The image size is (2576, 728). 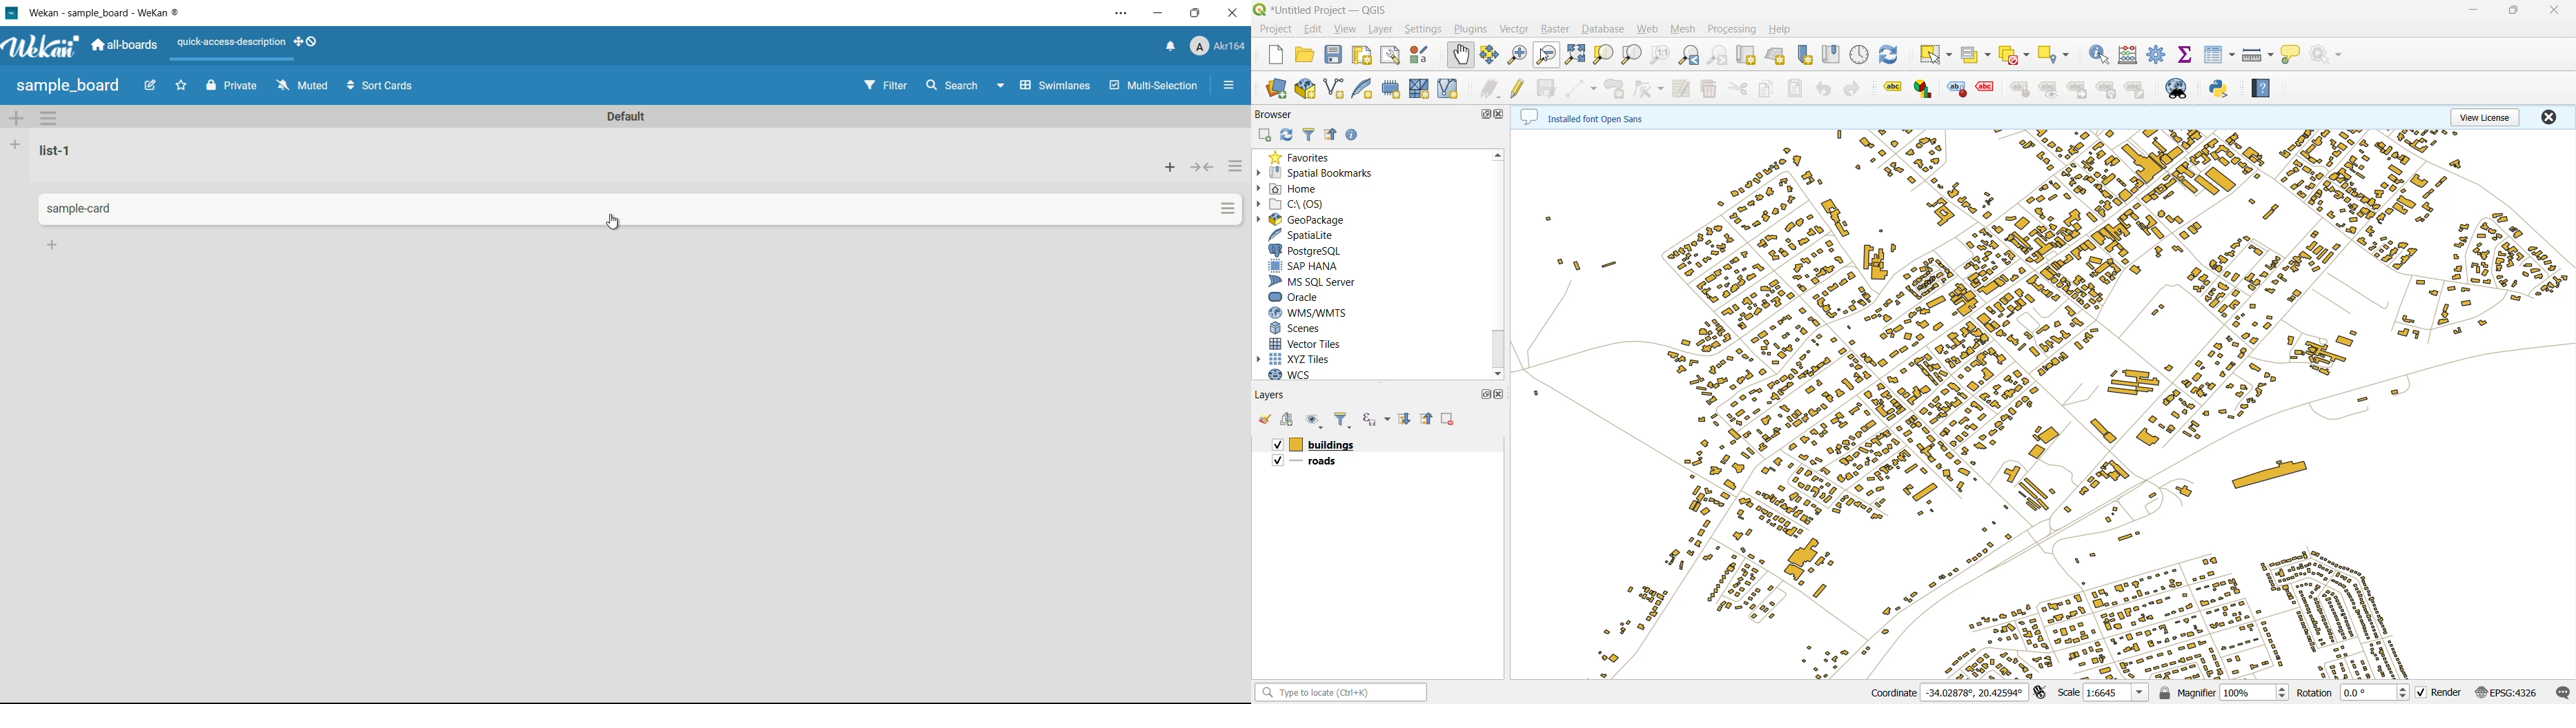 I want to click on zoom native, so click(x=1661, y=55).